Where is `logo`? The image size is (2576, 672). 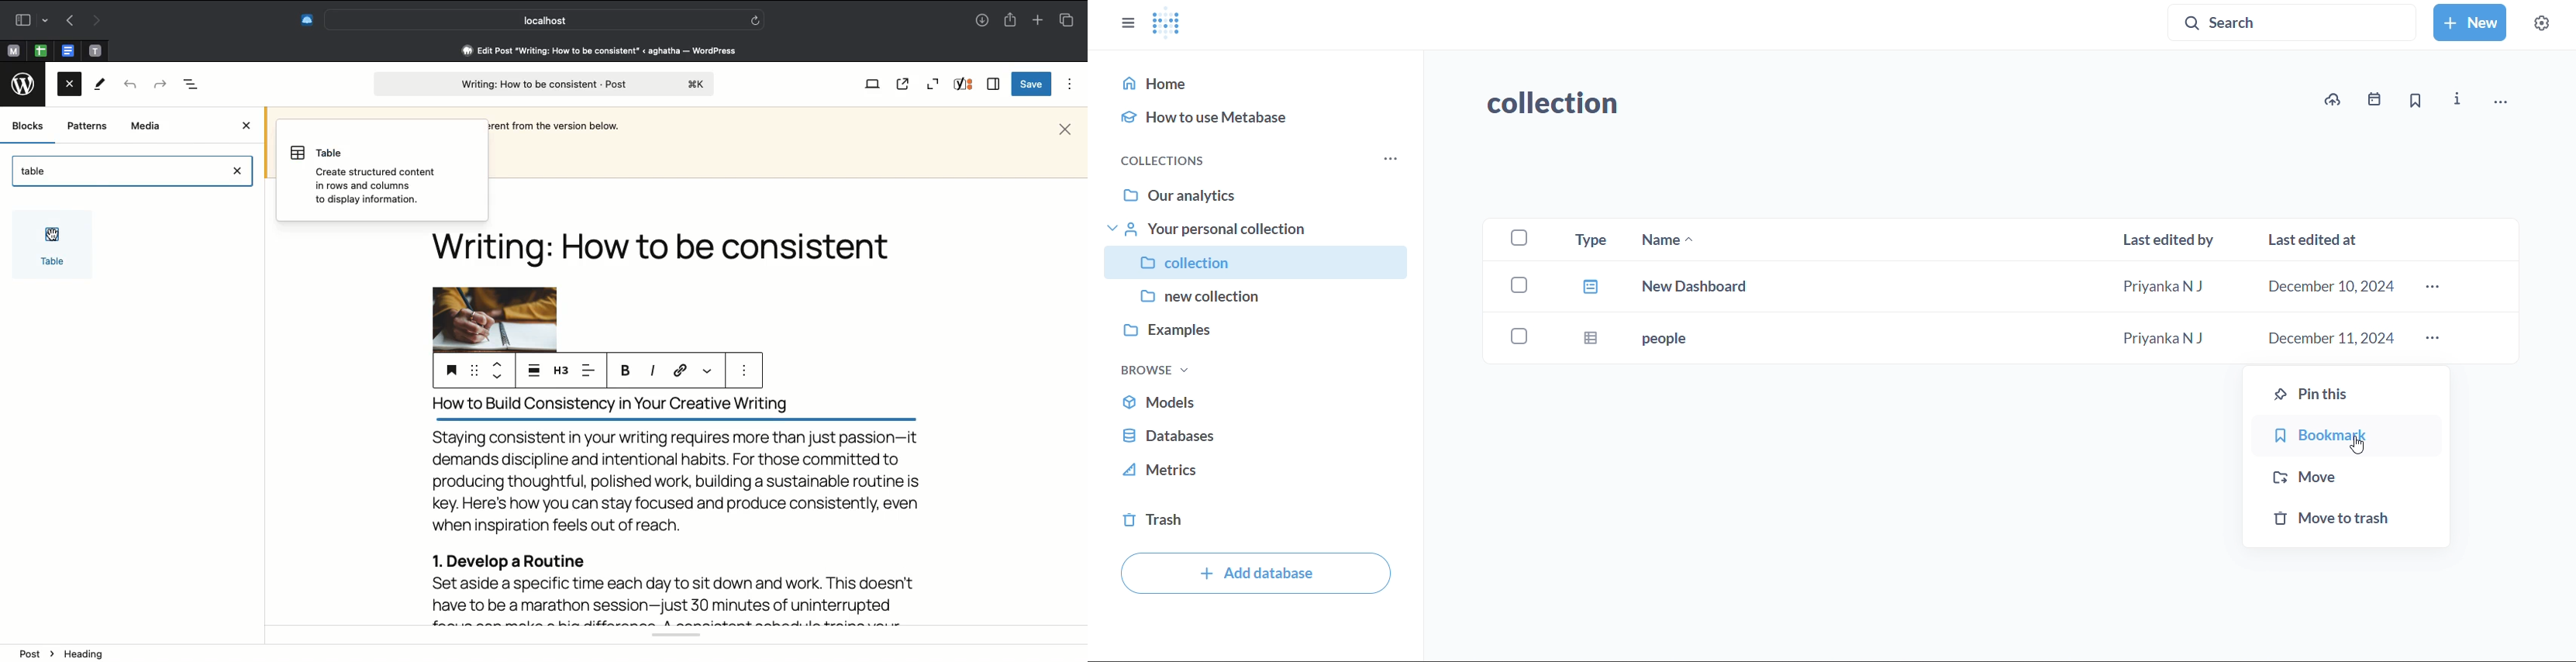 logo is located at coordinates (1167, 25).